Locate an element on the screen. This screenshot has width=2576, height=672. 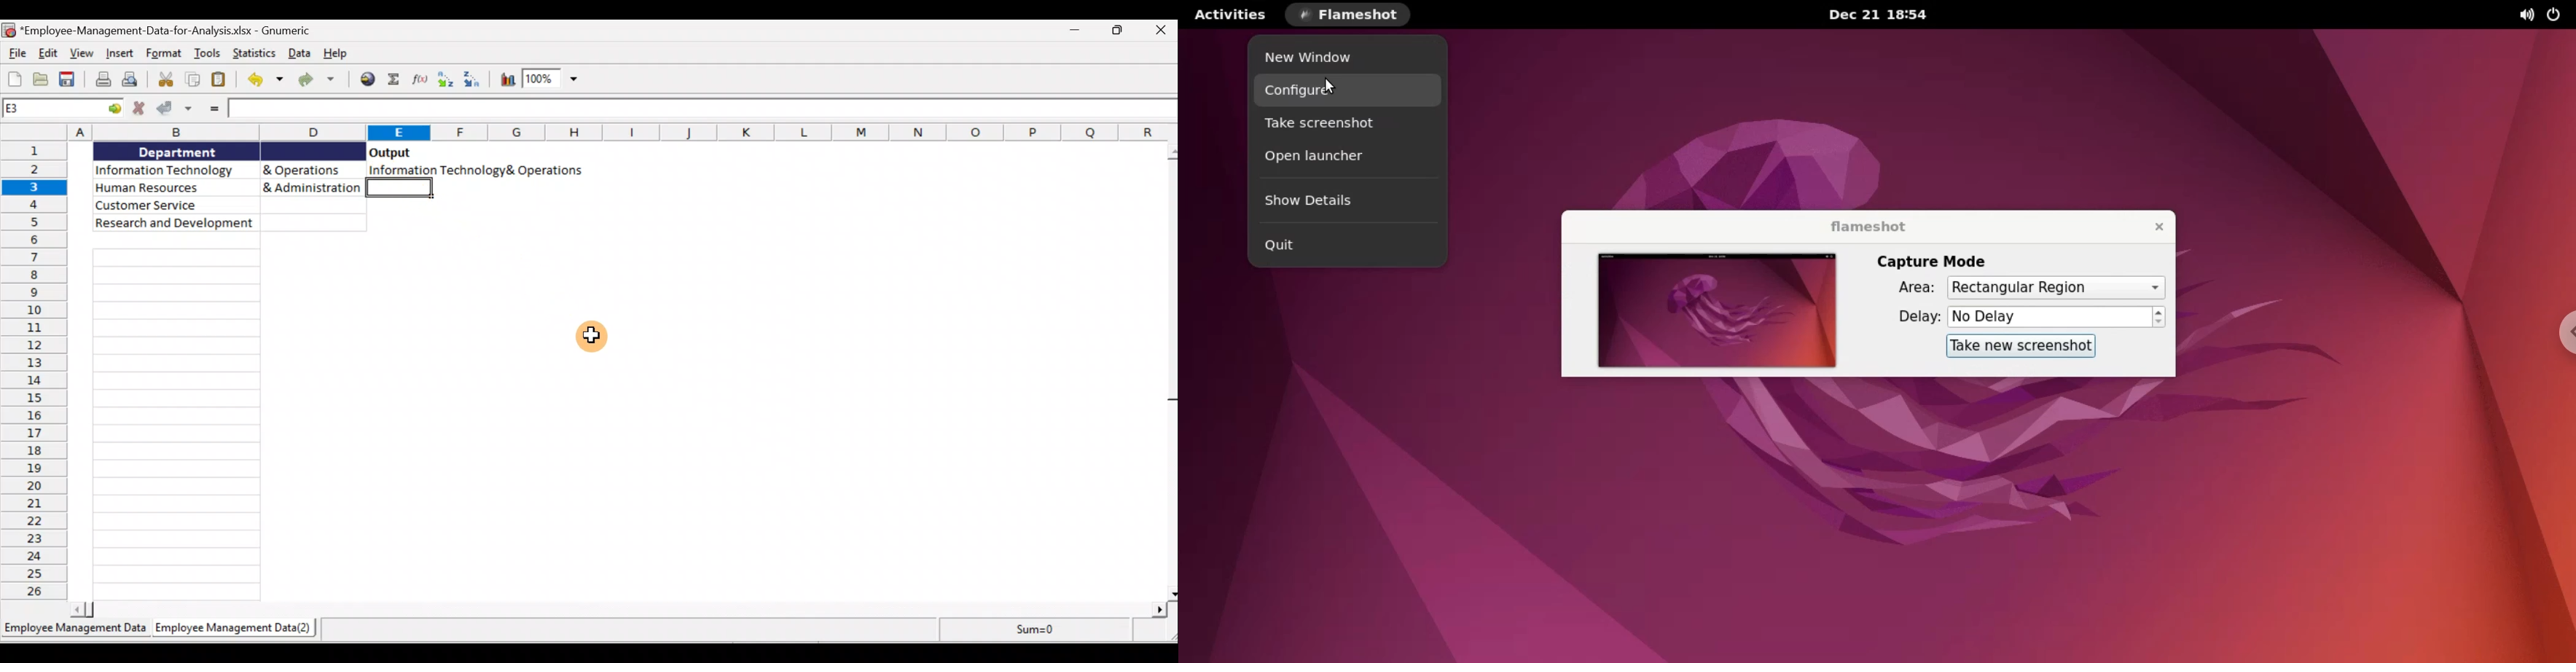
Tools is located at coordinates (209, 52).